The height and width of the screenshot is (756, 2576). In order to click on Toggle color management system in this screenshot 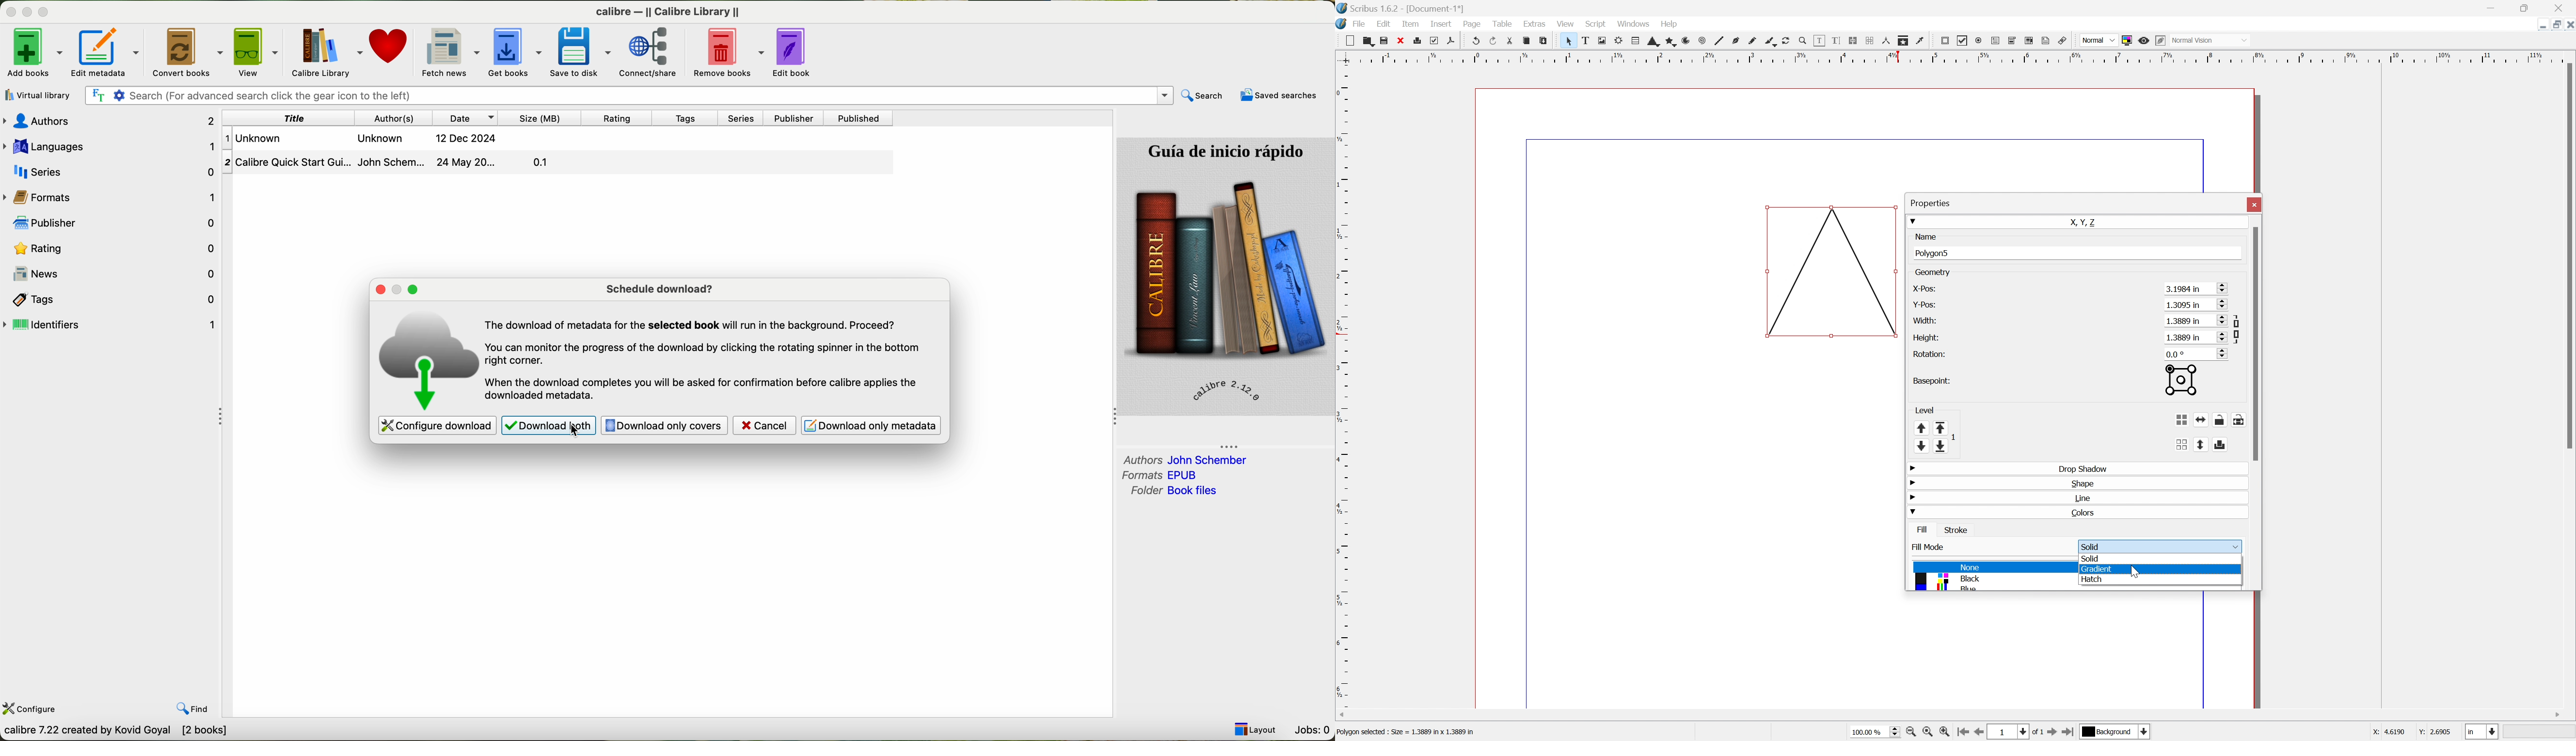, I will do `click(2127, 41)`.